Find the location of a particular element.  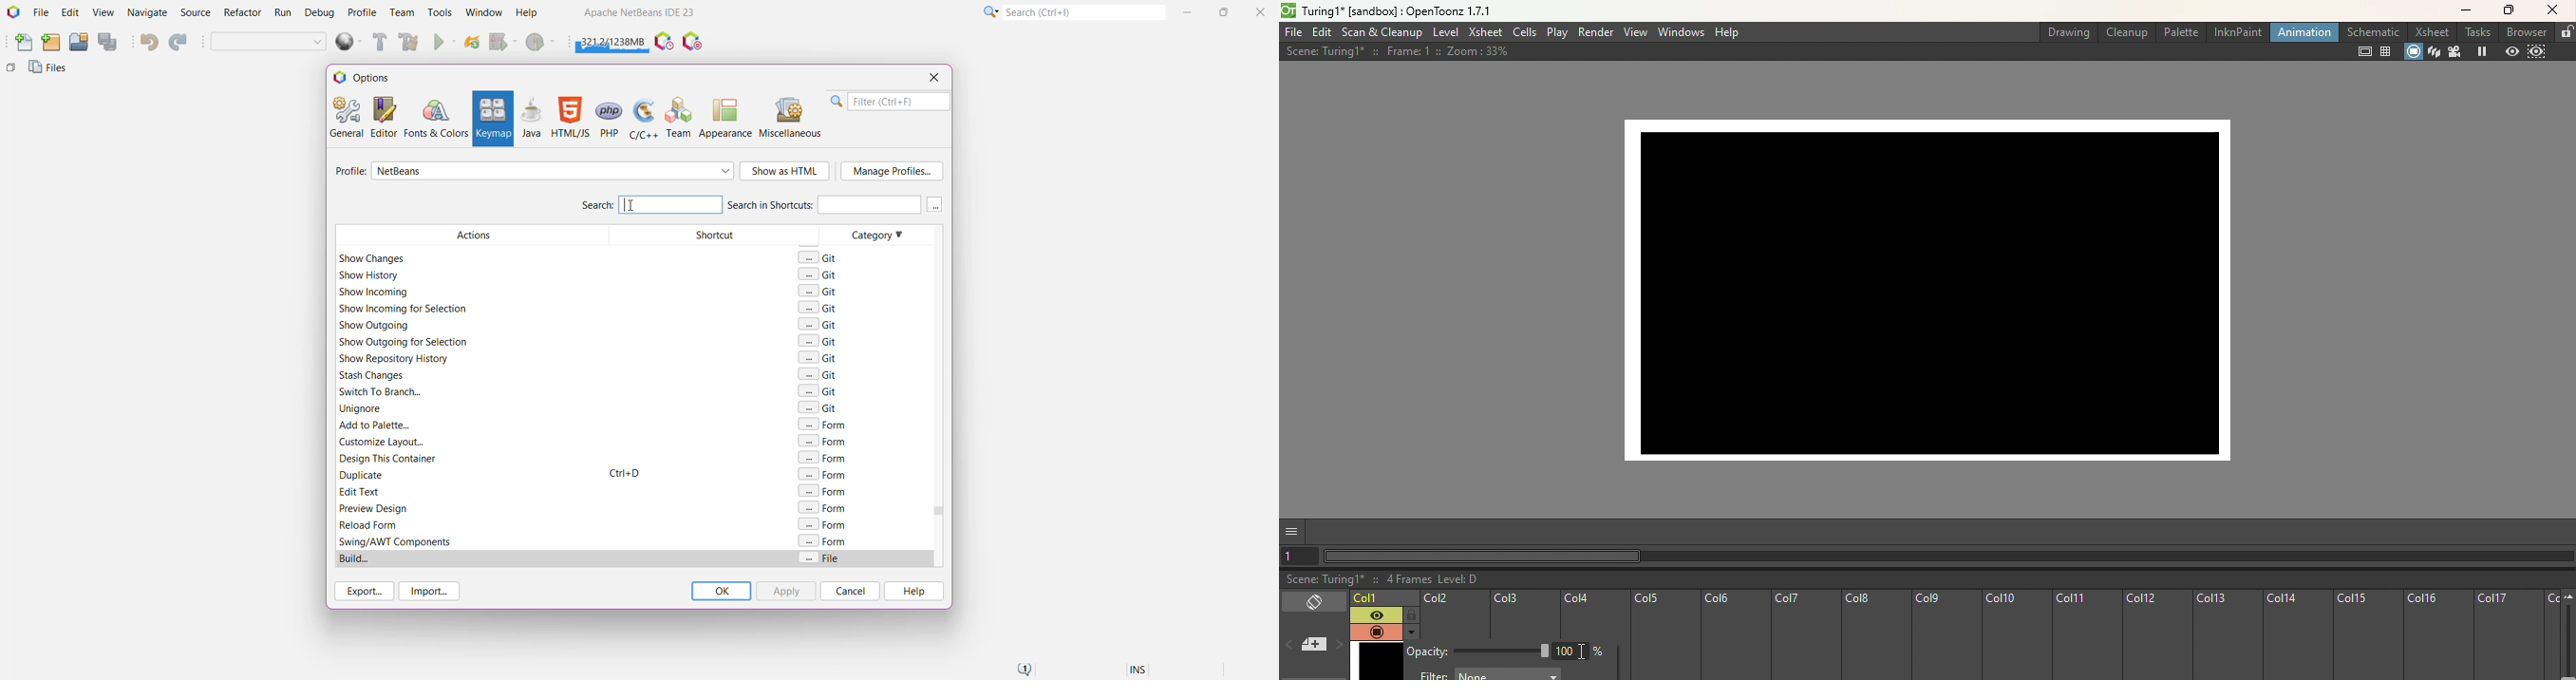

Horizontal scroll bar is located at coordinates (1949, 557).